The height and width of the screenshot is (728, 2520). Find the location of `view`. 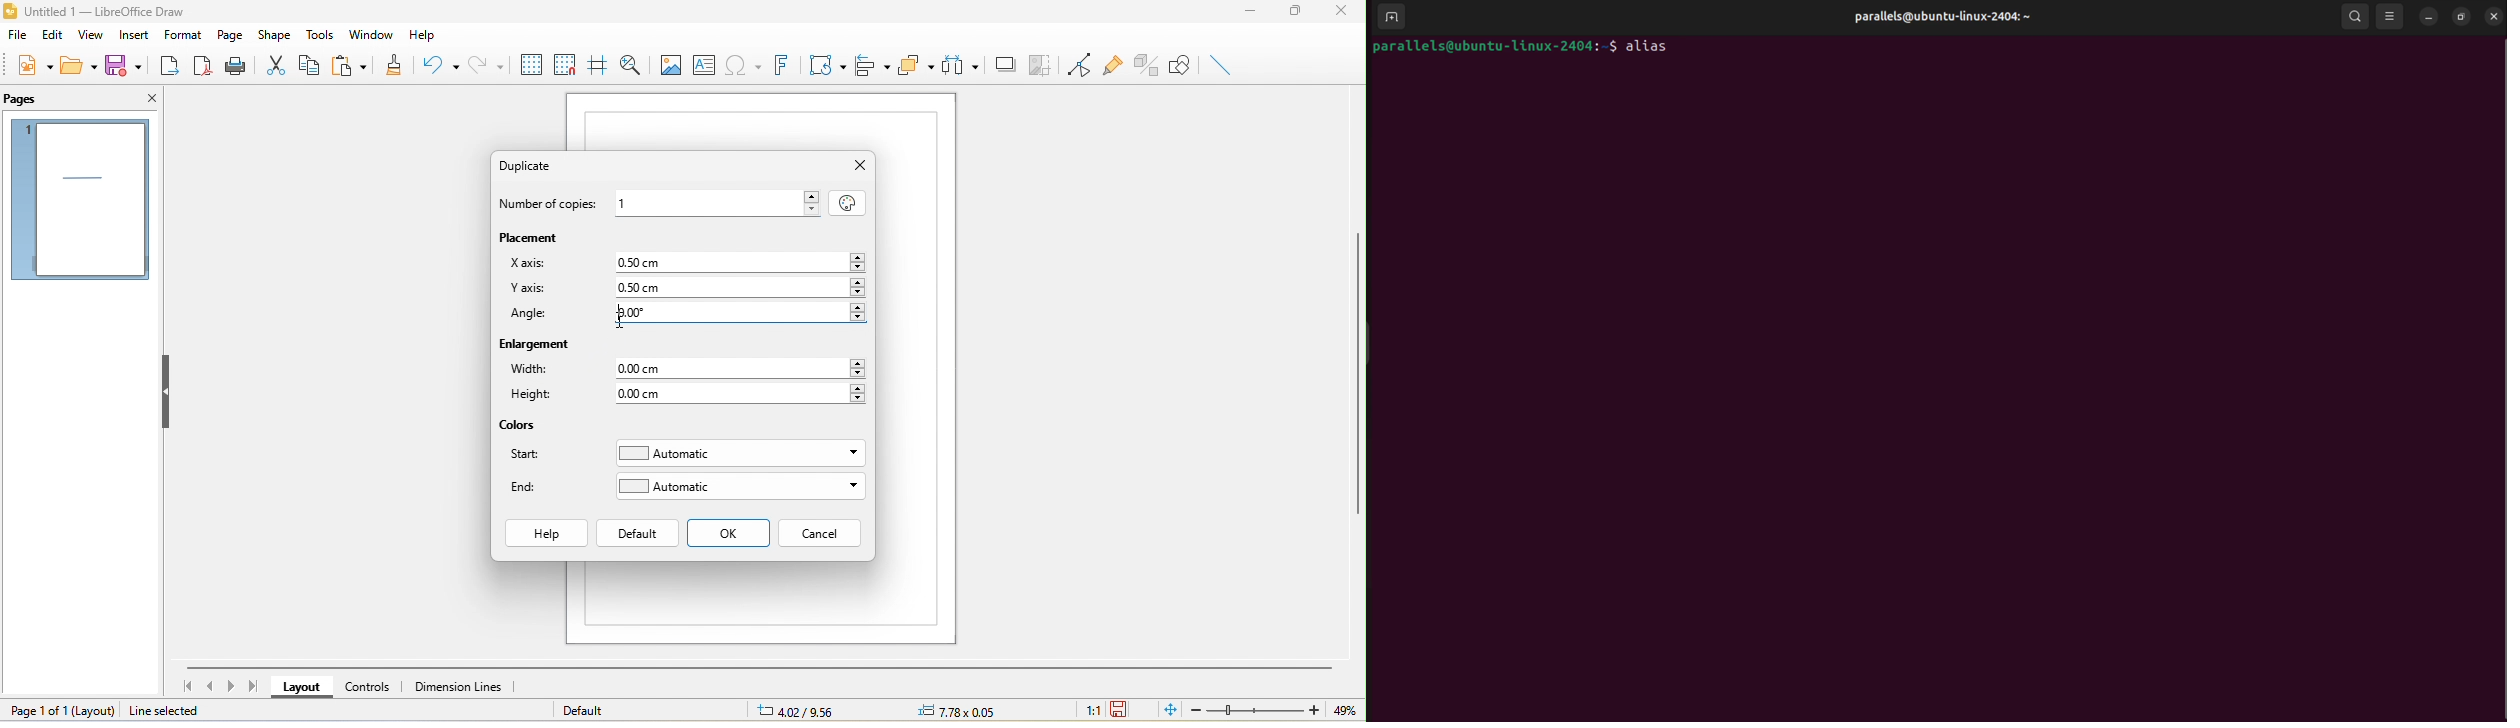

view is located at coordinates (88, 36).